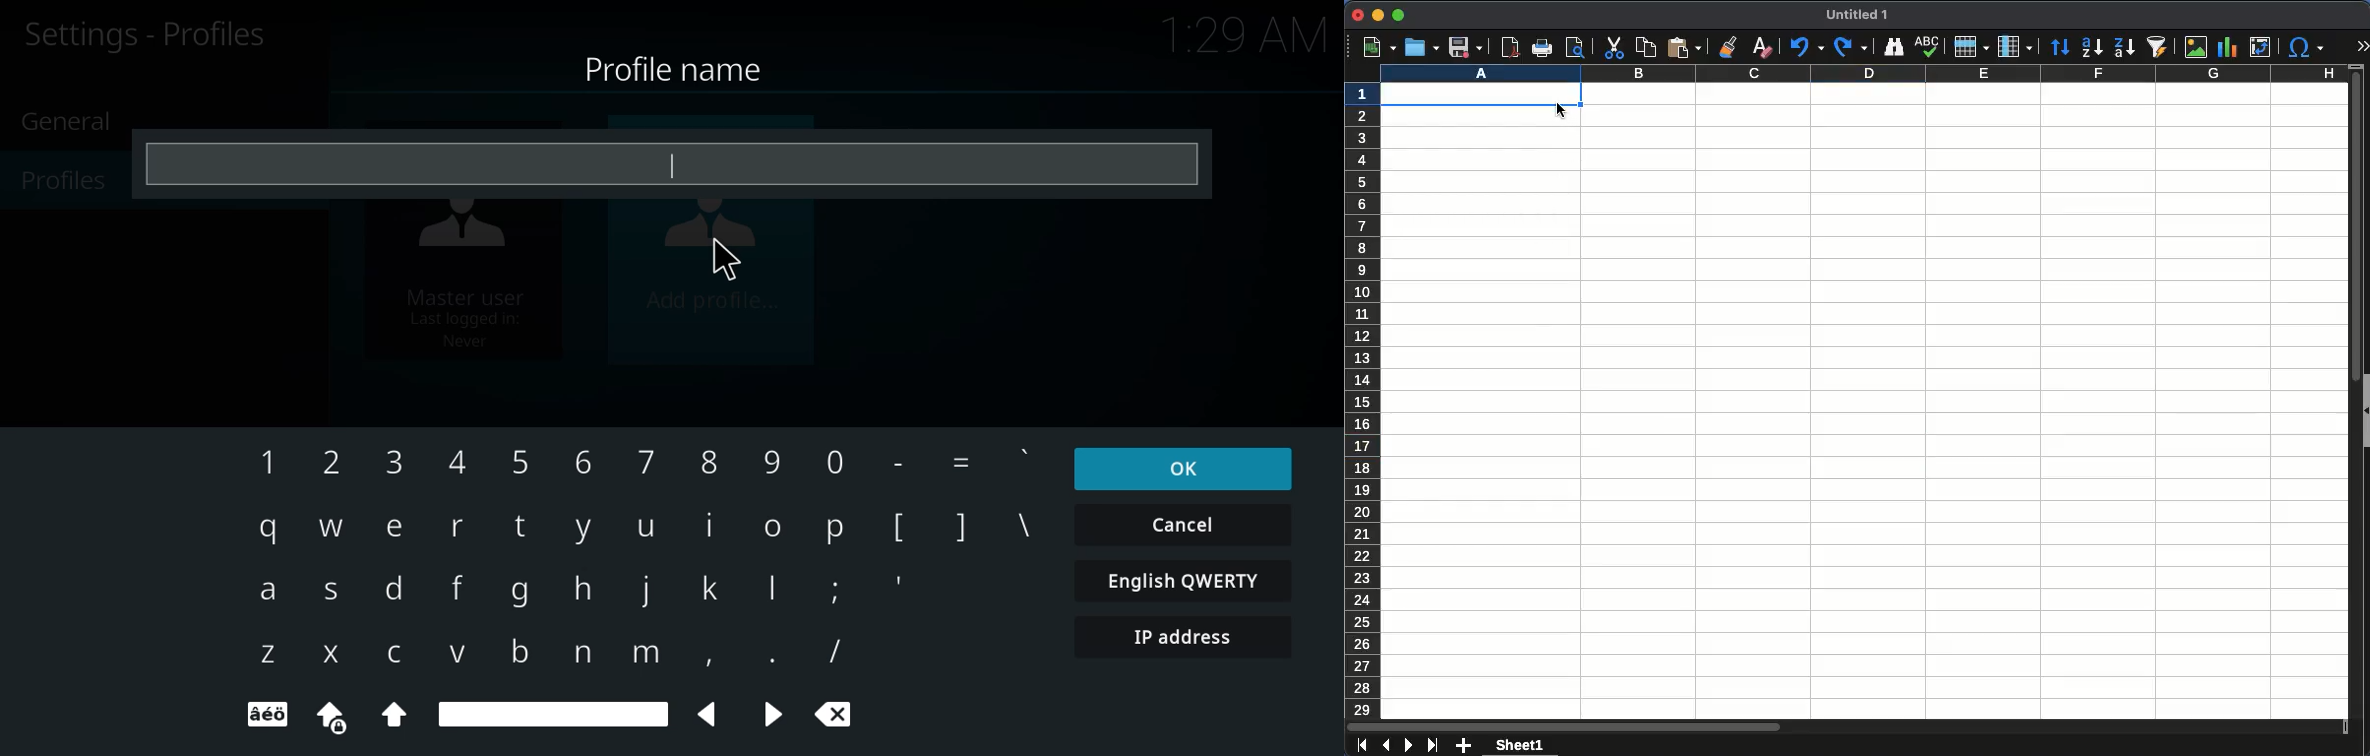 This screenshot has height=756, width=2380. Describe the element at coordinates (640, 652) in the screenshot. I see `m` at that location.